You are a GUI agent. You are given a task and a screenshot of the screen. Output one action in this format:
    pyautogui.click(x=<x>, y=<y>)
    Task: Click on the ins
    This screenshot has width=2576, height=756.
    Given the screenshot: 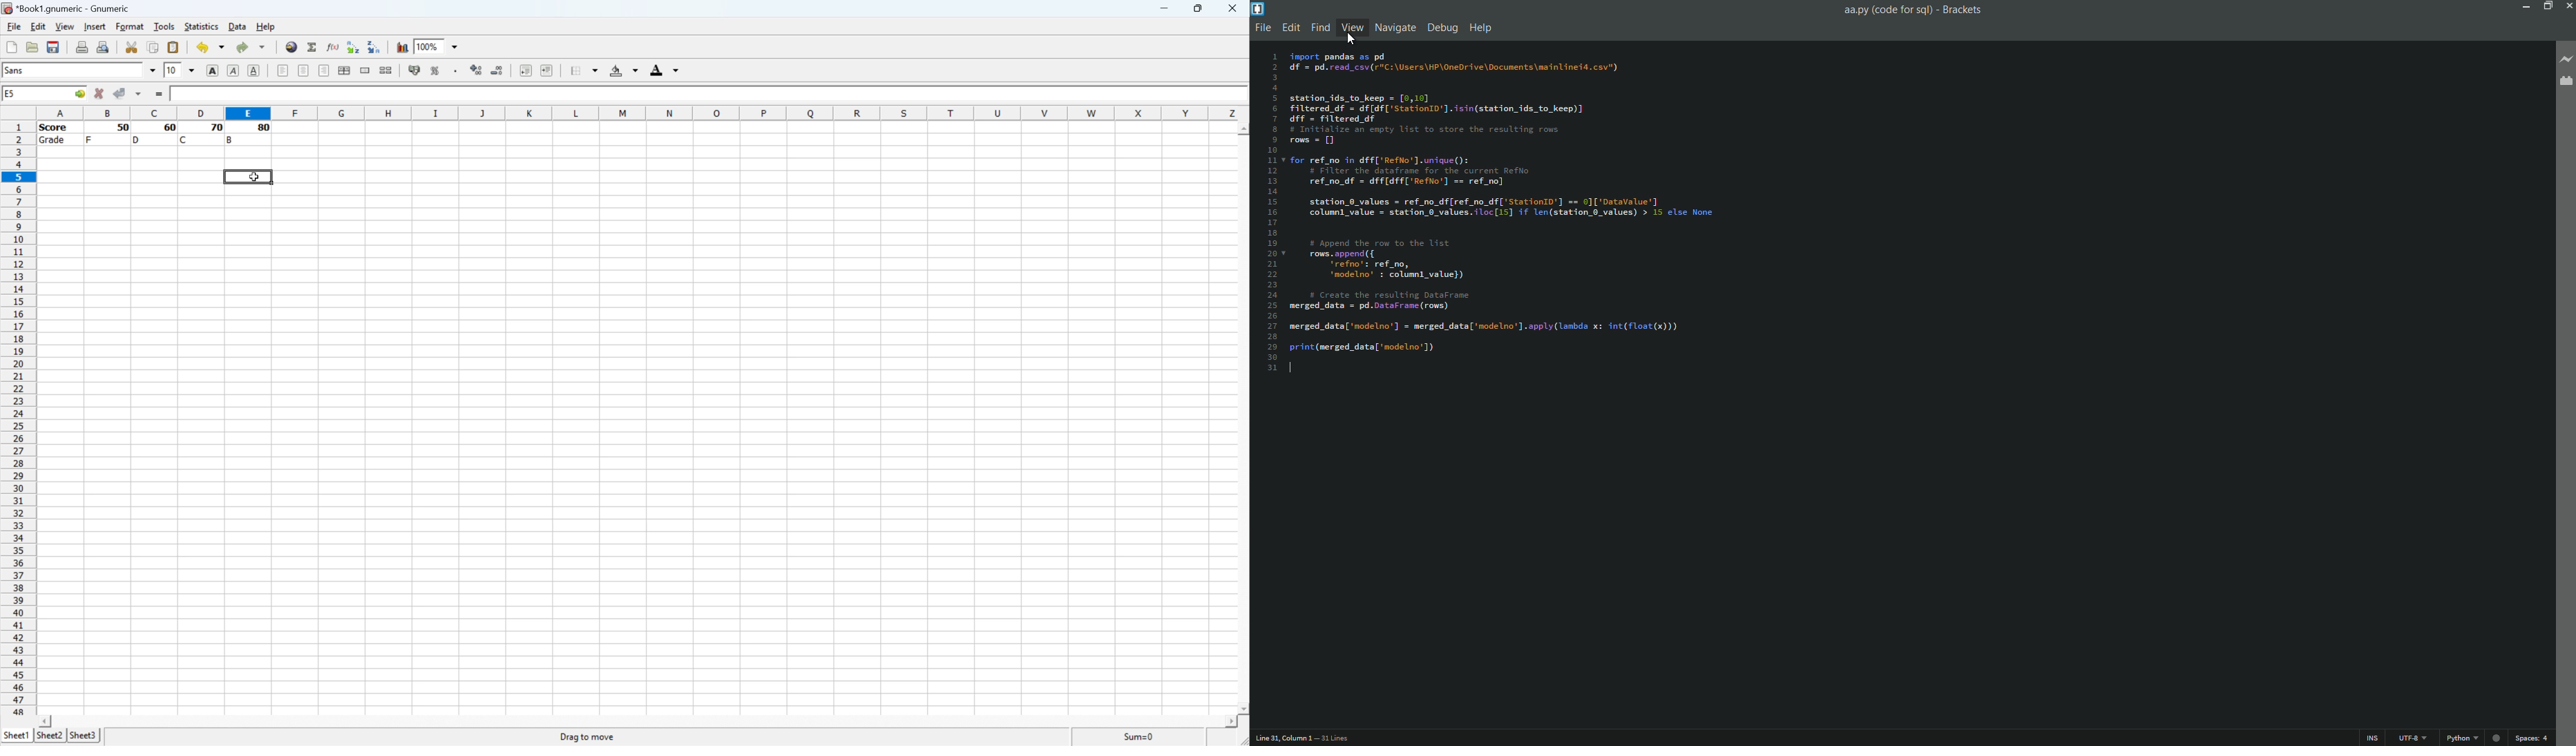 What is the action you would take?
    pyautogui.click(x=2373, y=738)
    